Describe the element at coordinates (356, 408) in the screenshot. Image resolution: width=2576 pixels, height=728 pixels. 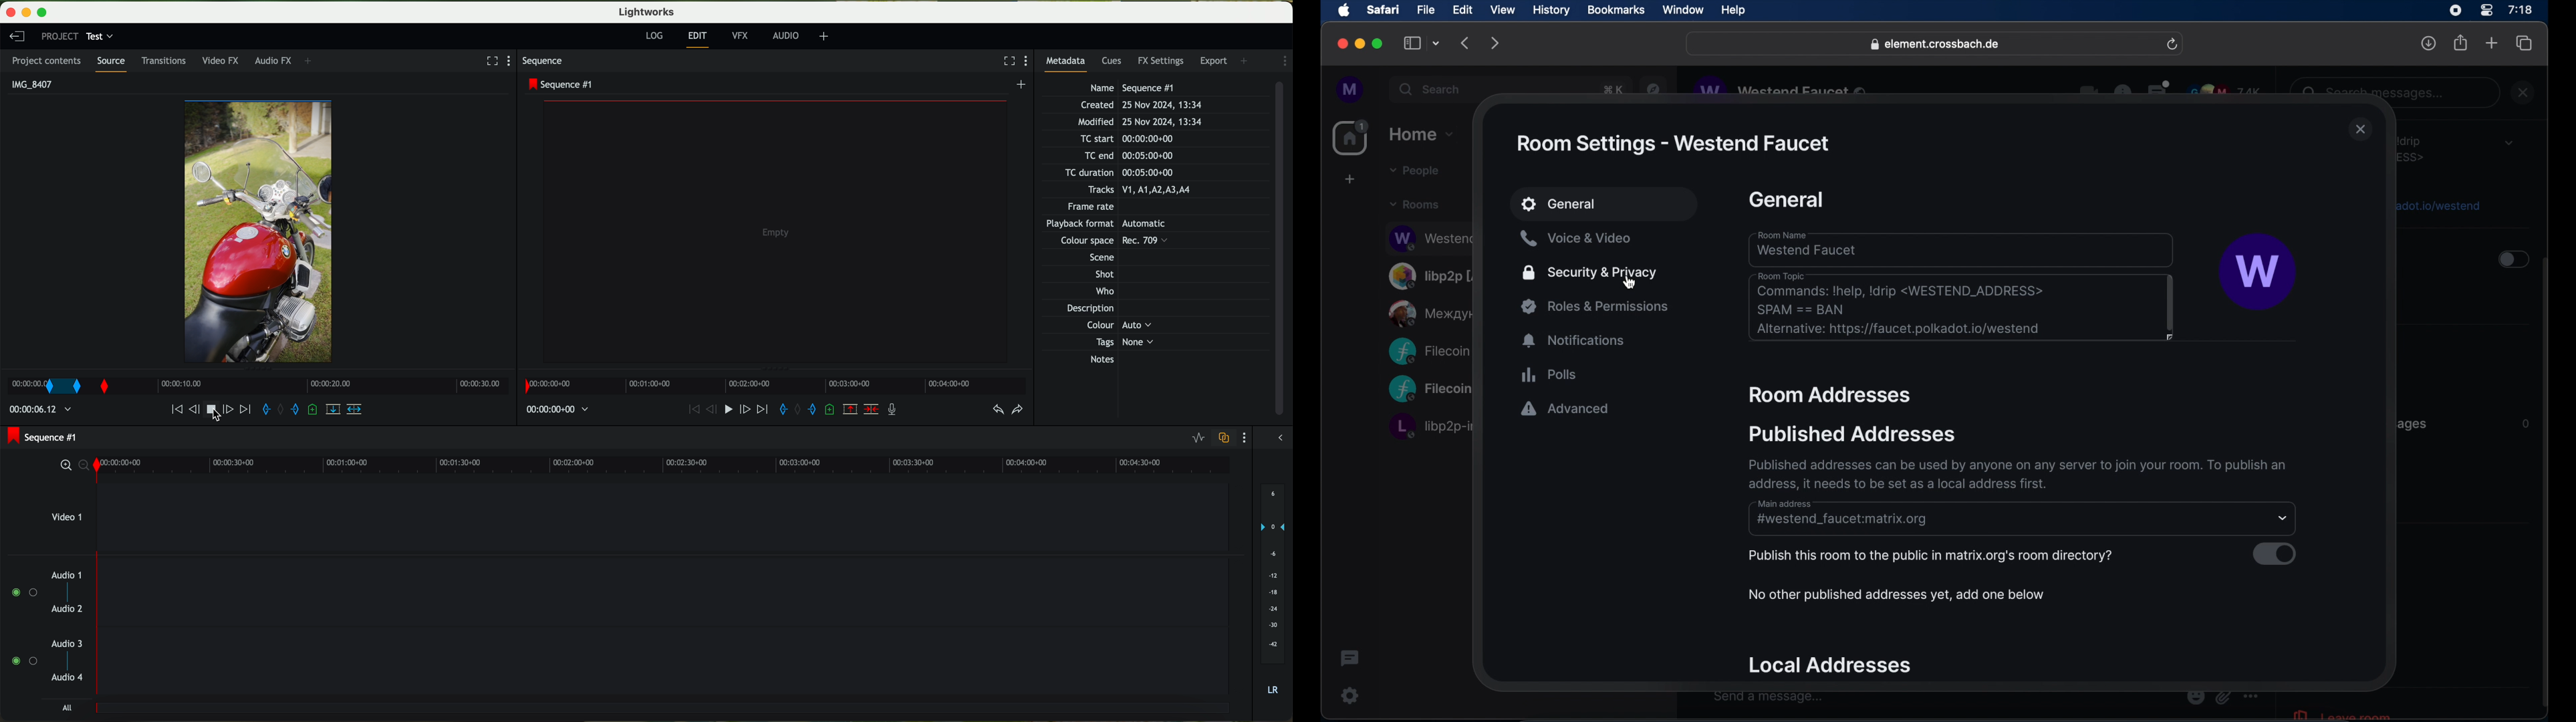
I see `insert into the target sequence` at that location.